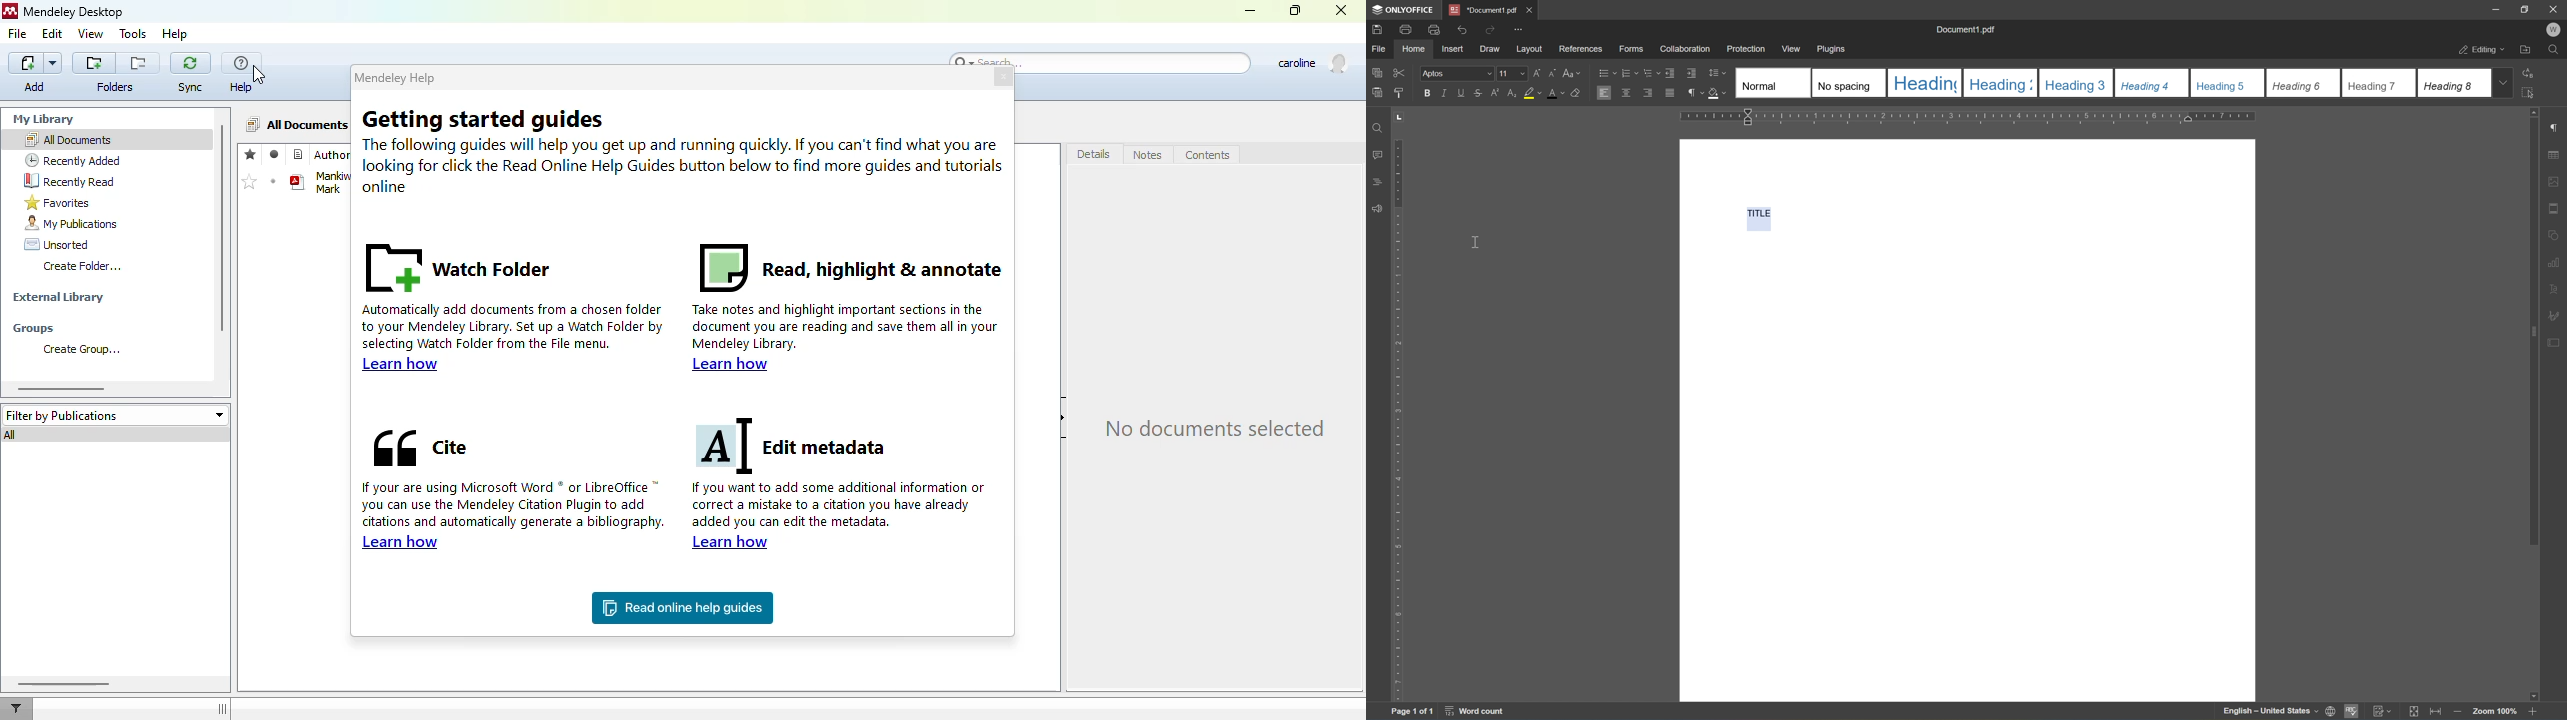 The image size is (2576, 728). What do you see at coordinates (1536, 72) in the screenshot?
I see `Increment font size` at bounding box center [1536, 72].